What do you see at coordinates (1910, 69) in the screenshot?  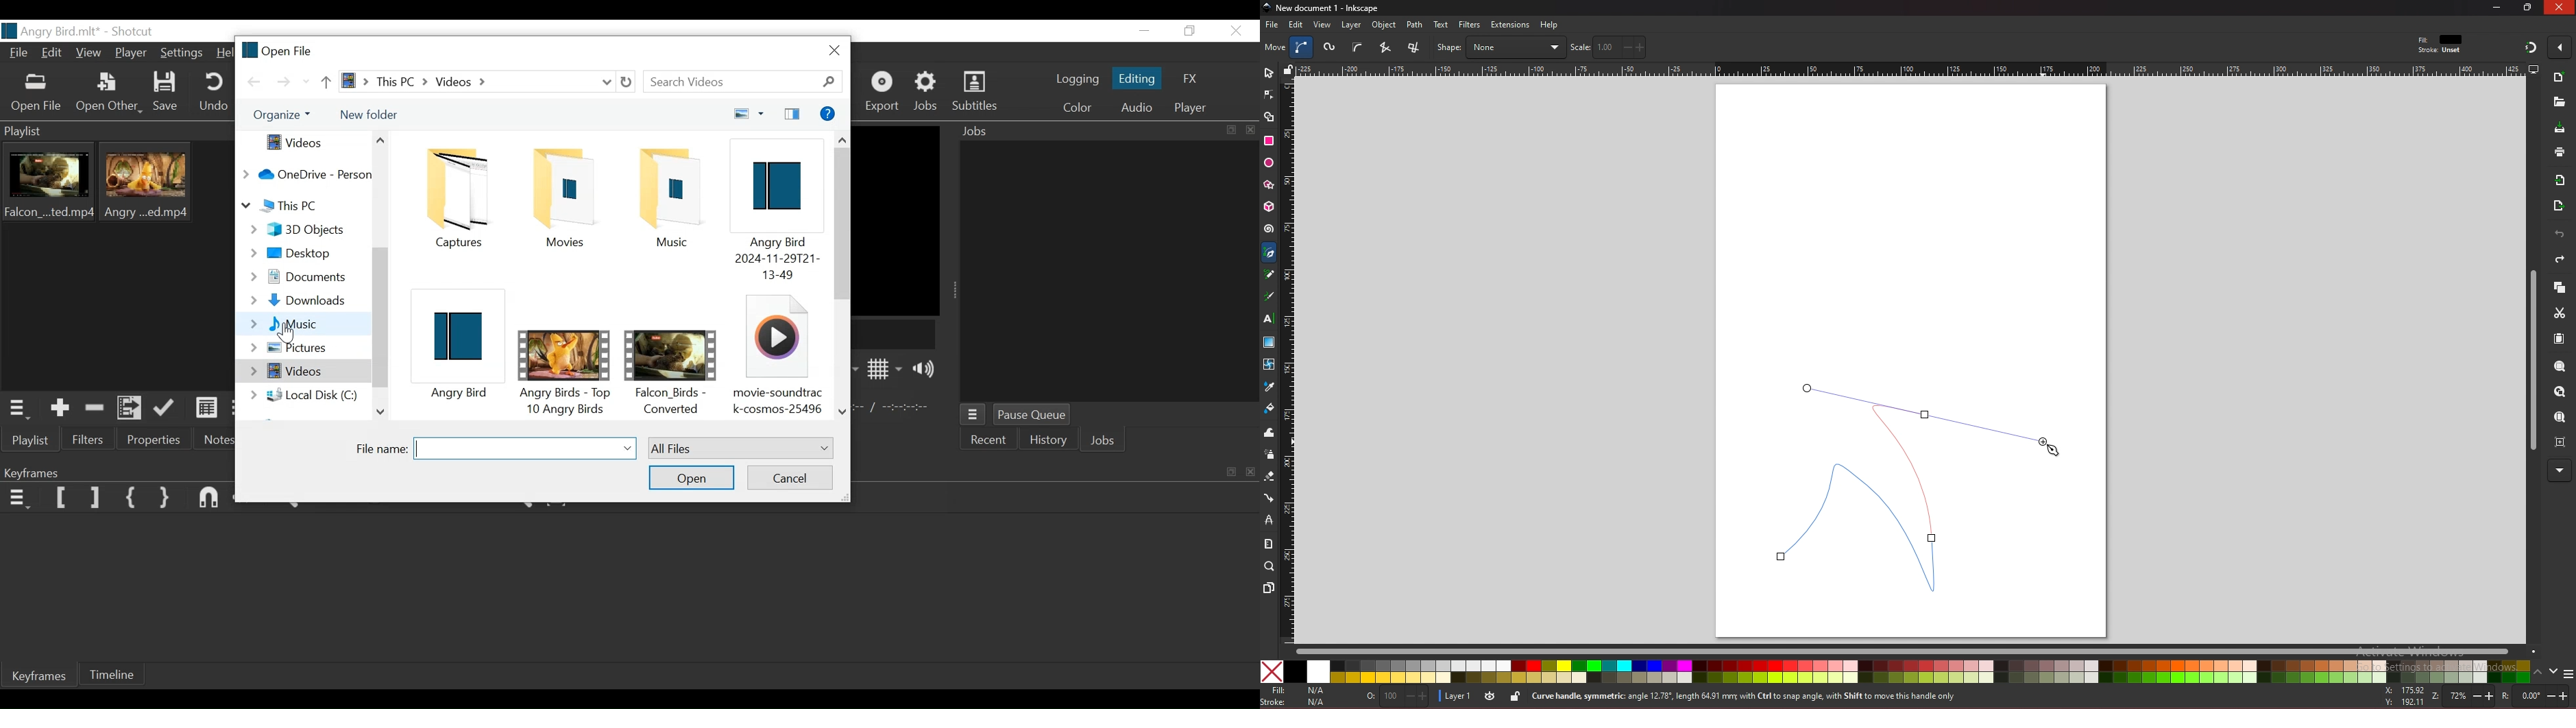 I see `horizontal rule` at bounding box center [1910, 69].